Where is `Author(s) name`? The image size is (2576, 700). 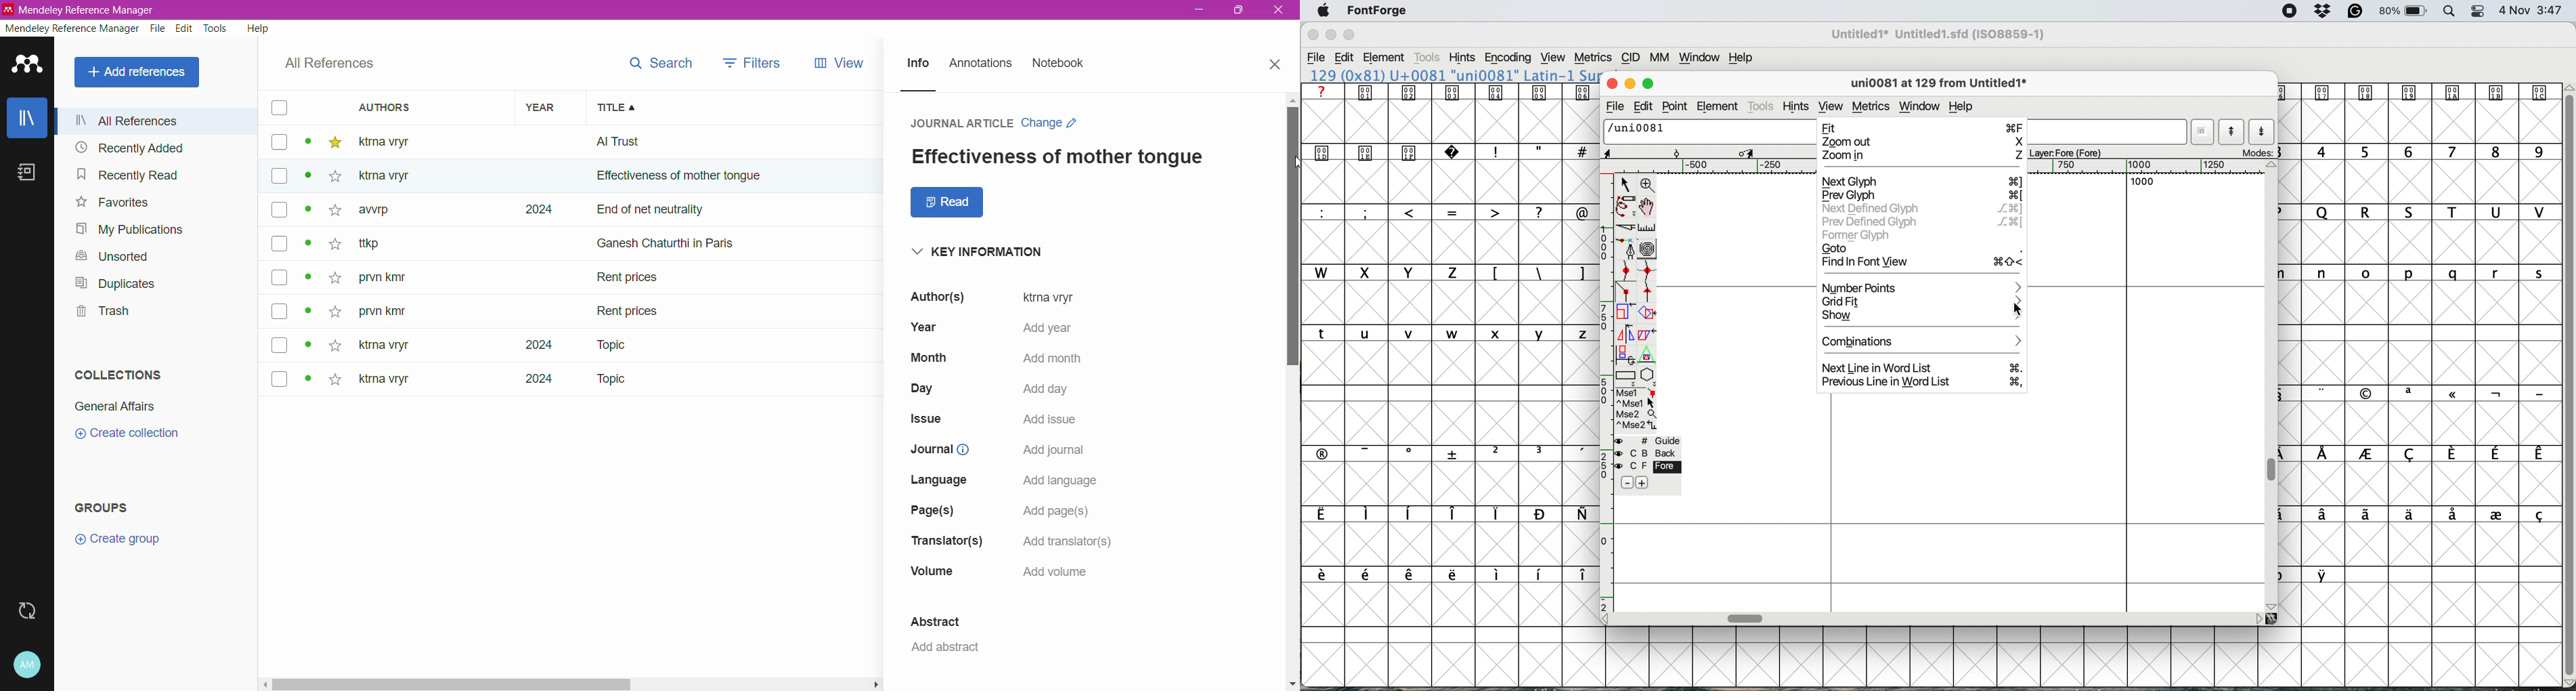
Author(s) name is located at coordinates (933, 298).